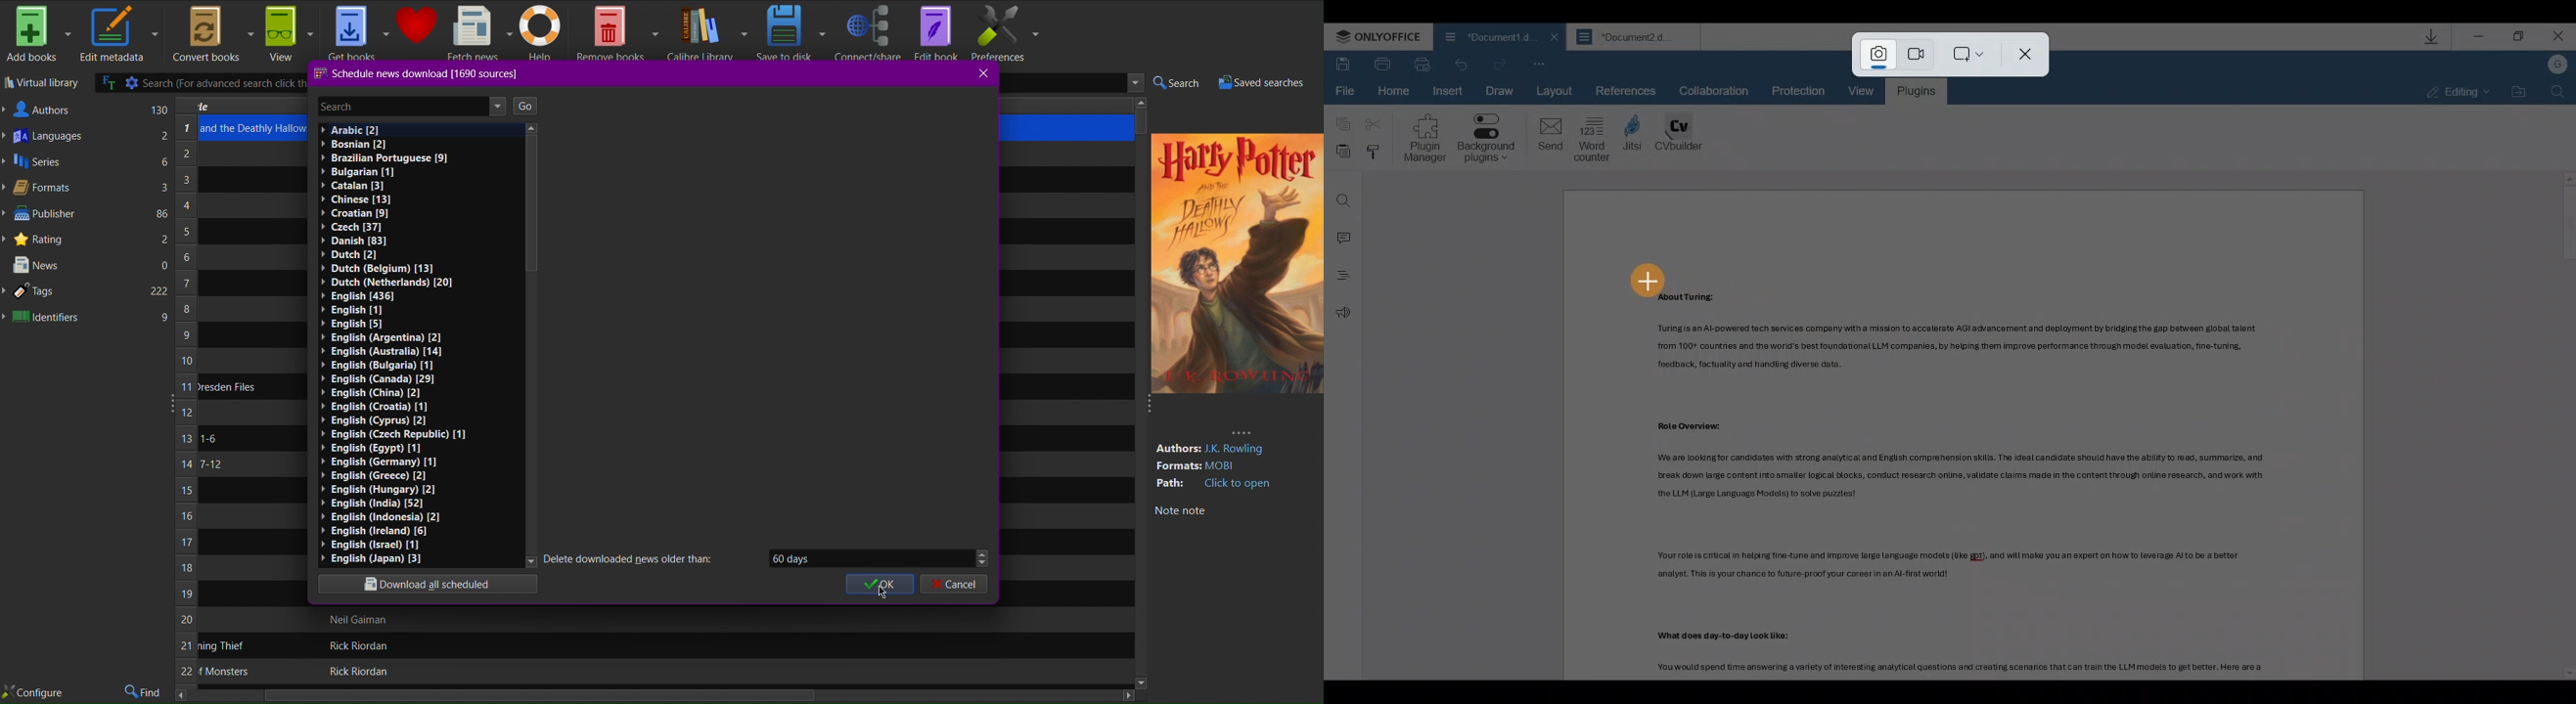 This screenshot has width=2576, height=728. Describe the element at coordinates (1140, 682) in the screenshot. I see `Down` at that location.